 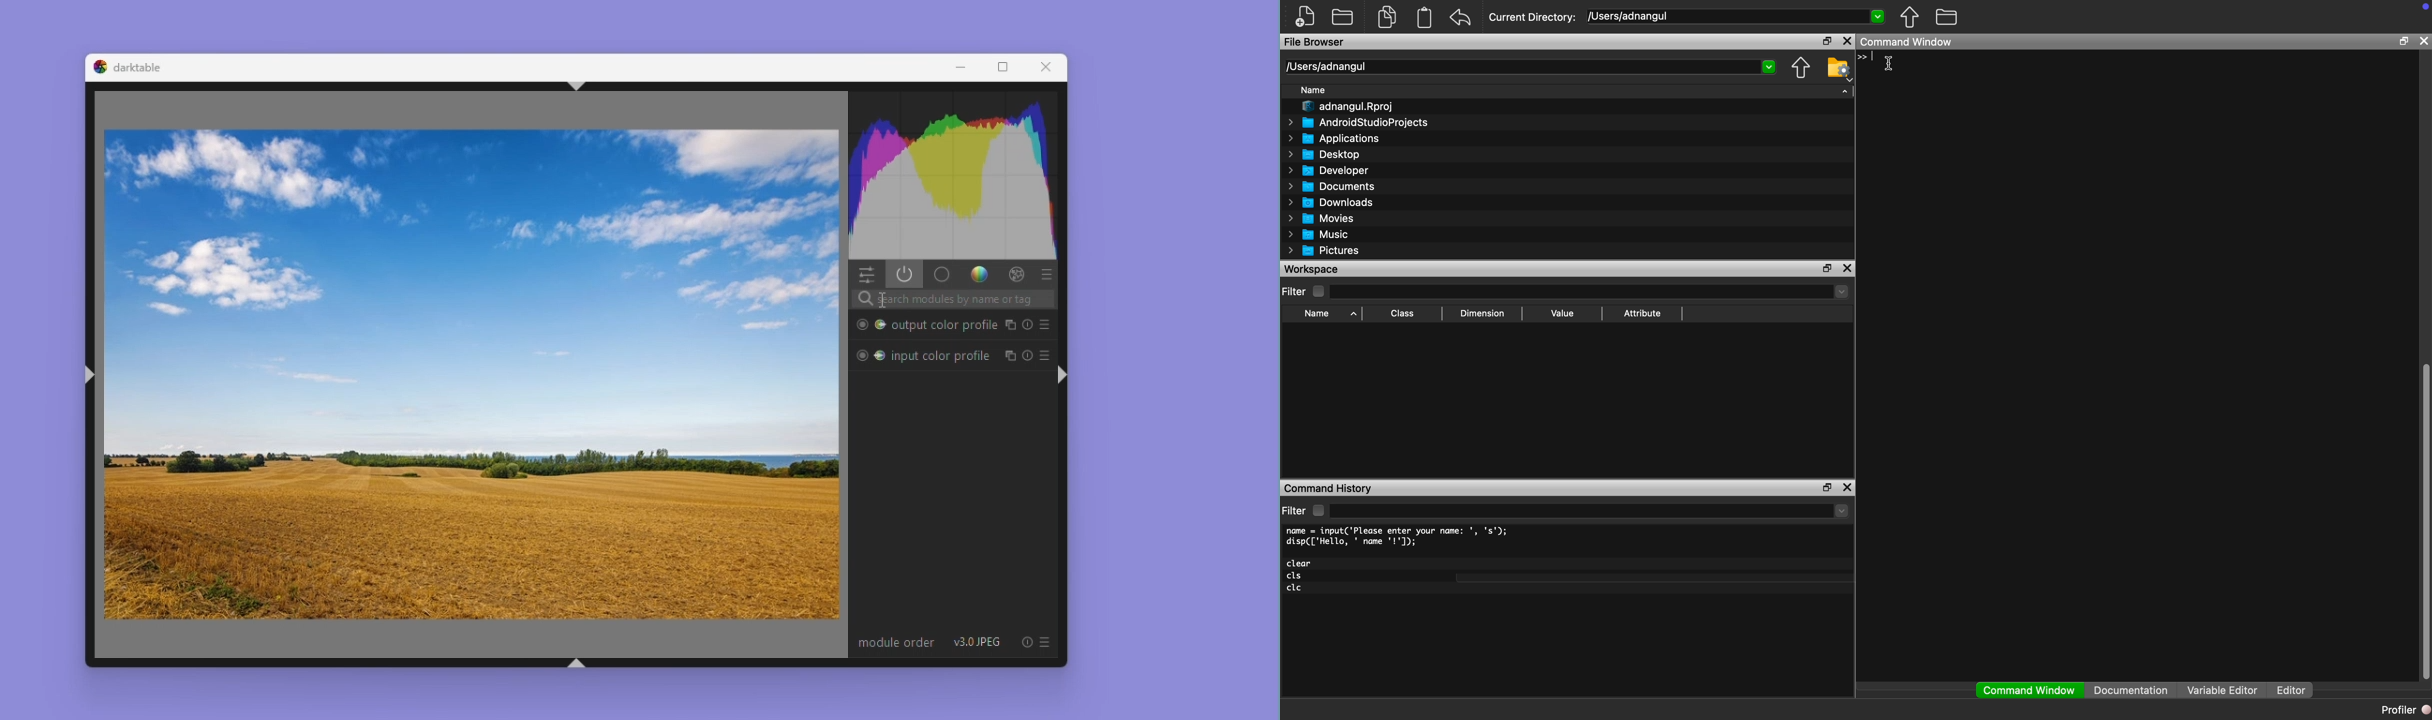 I want to click on input color profile, so click(x=942, y=355).